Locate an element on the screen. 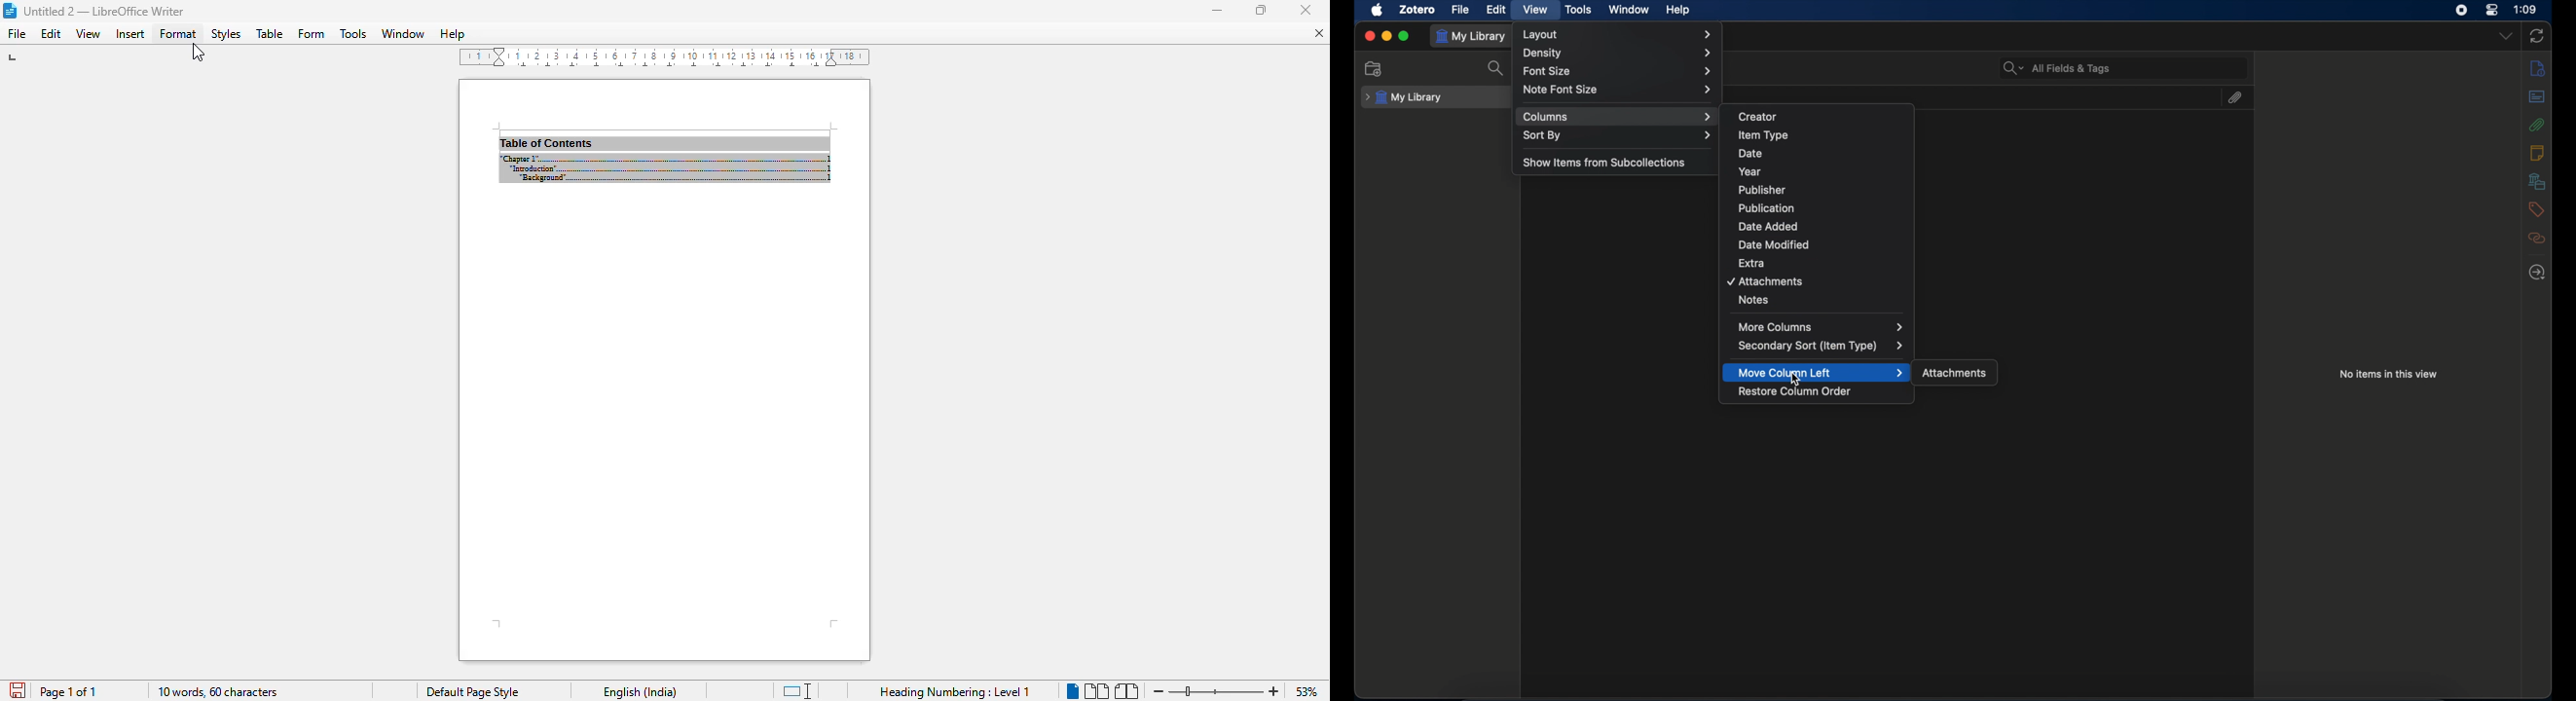  search is located at coordinates (1496, 69).